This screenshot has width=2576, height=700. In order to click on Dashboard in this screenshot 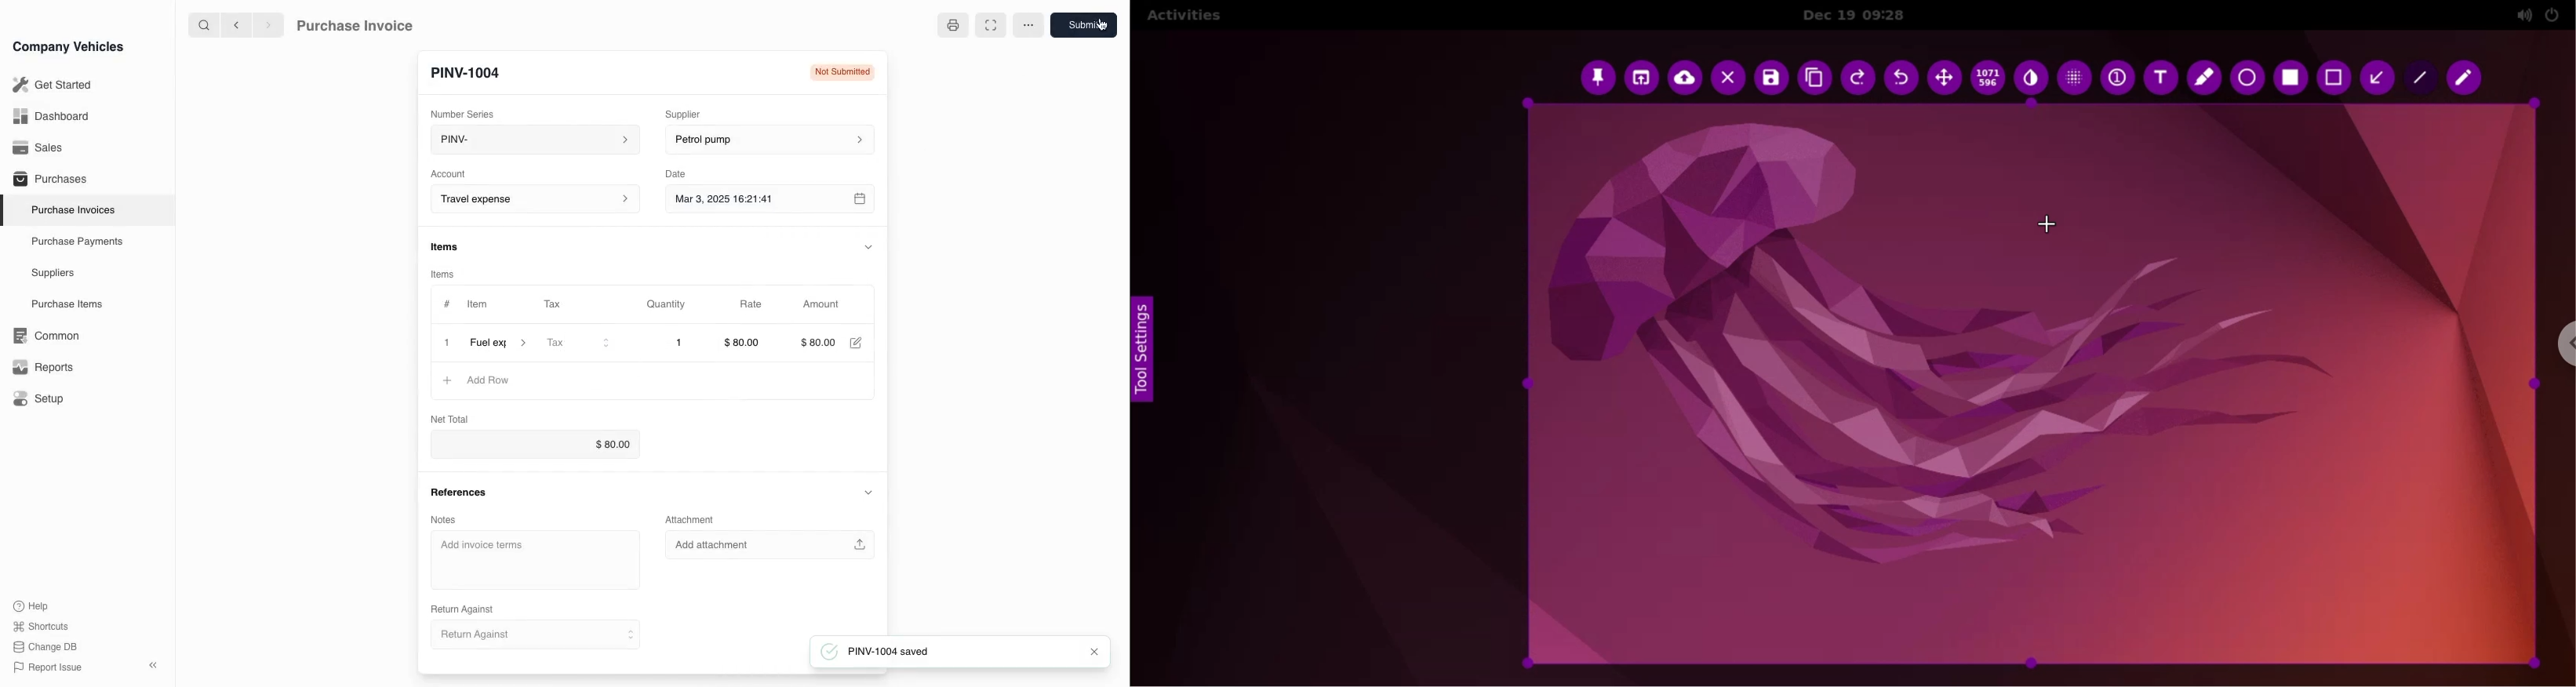, I will do `click(50, 116)`.